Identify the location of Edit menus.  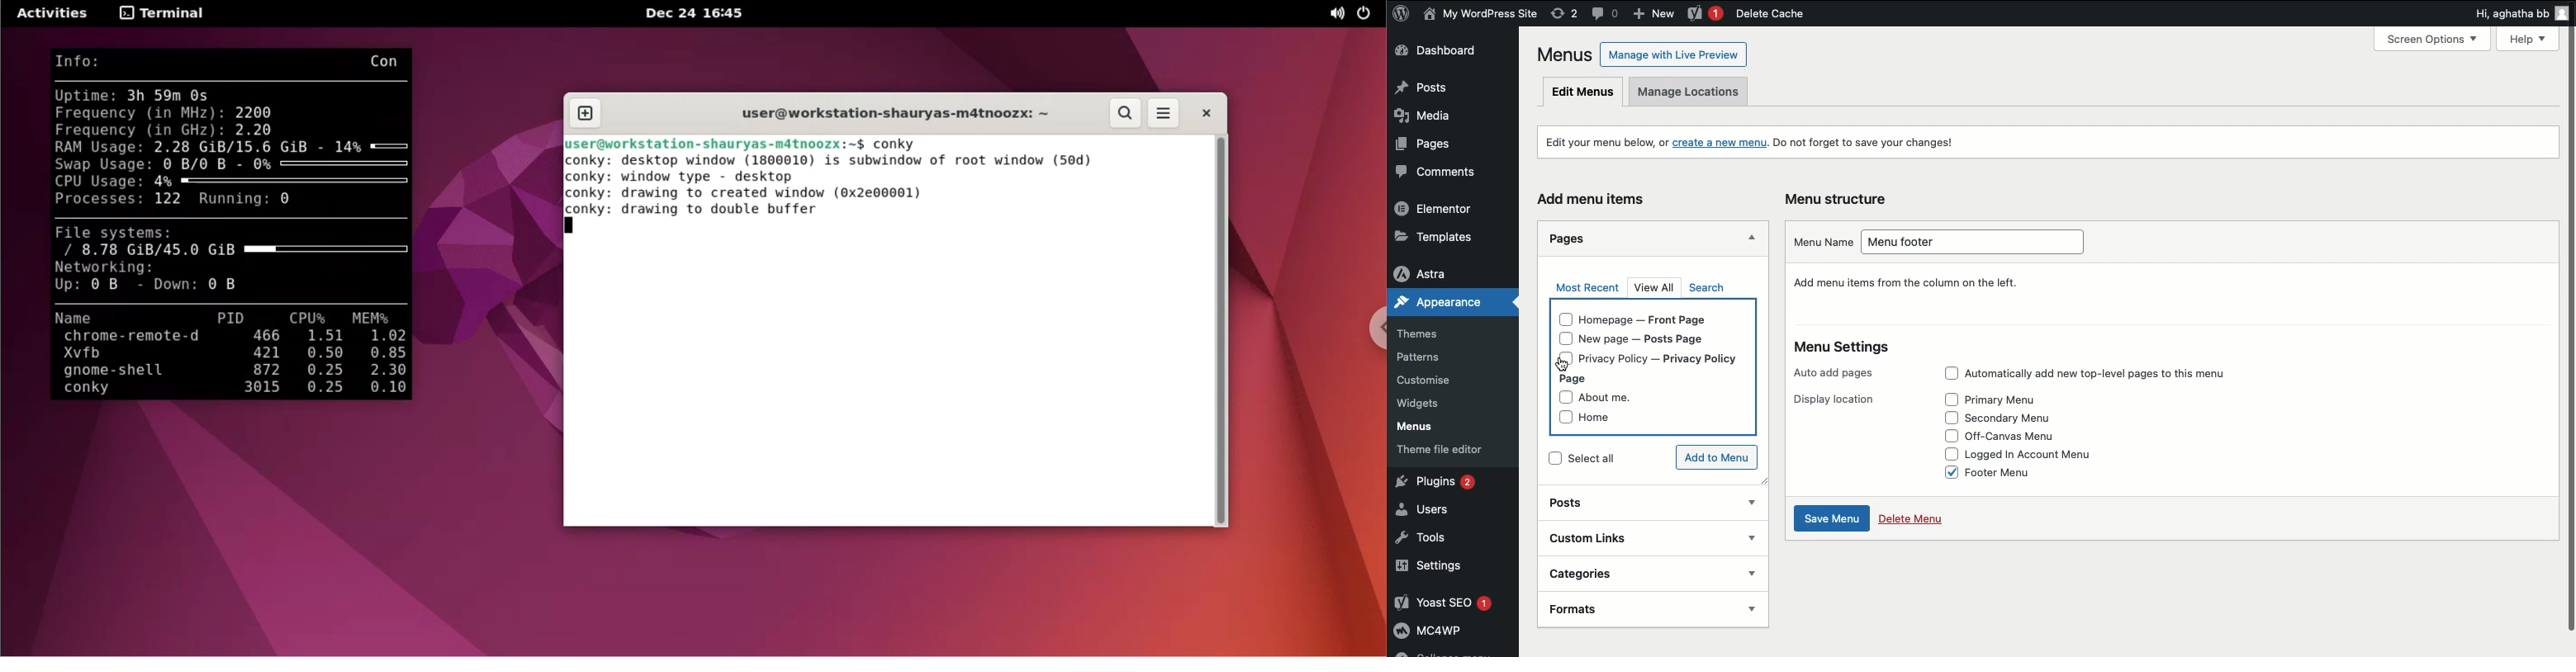
(1583, 92).